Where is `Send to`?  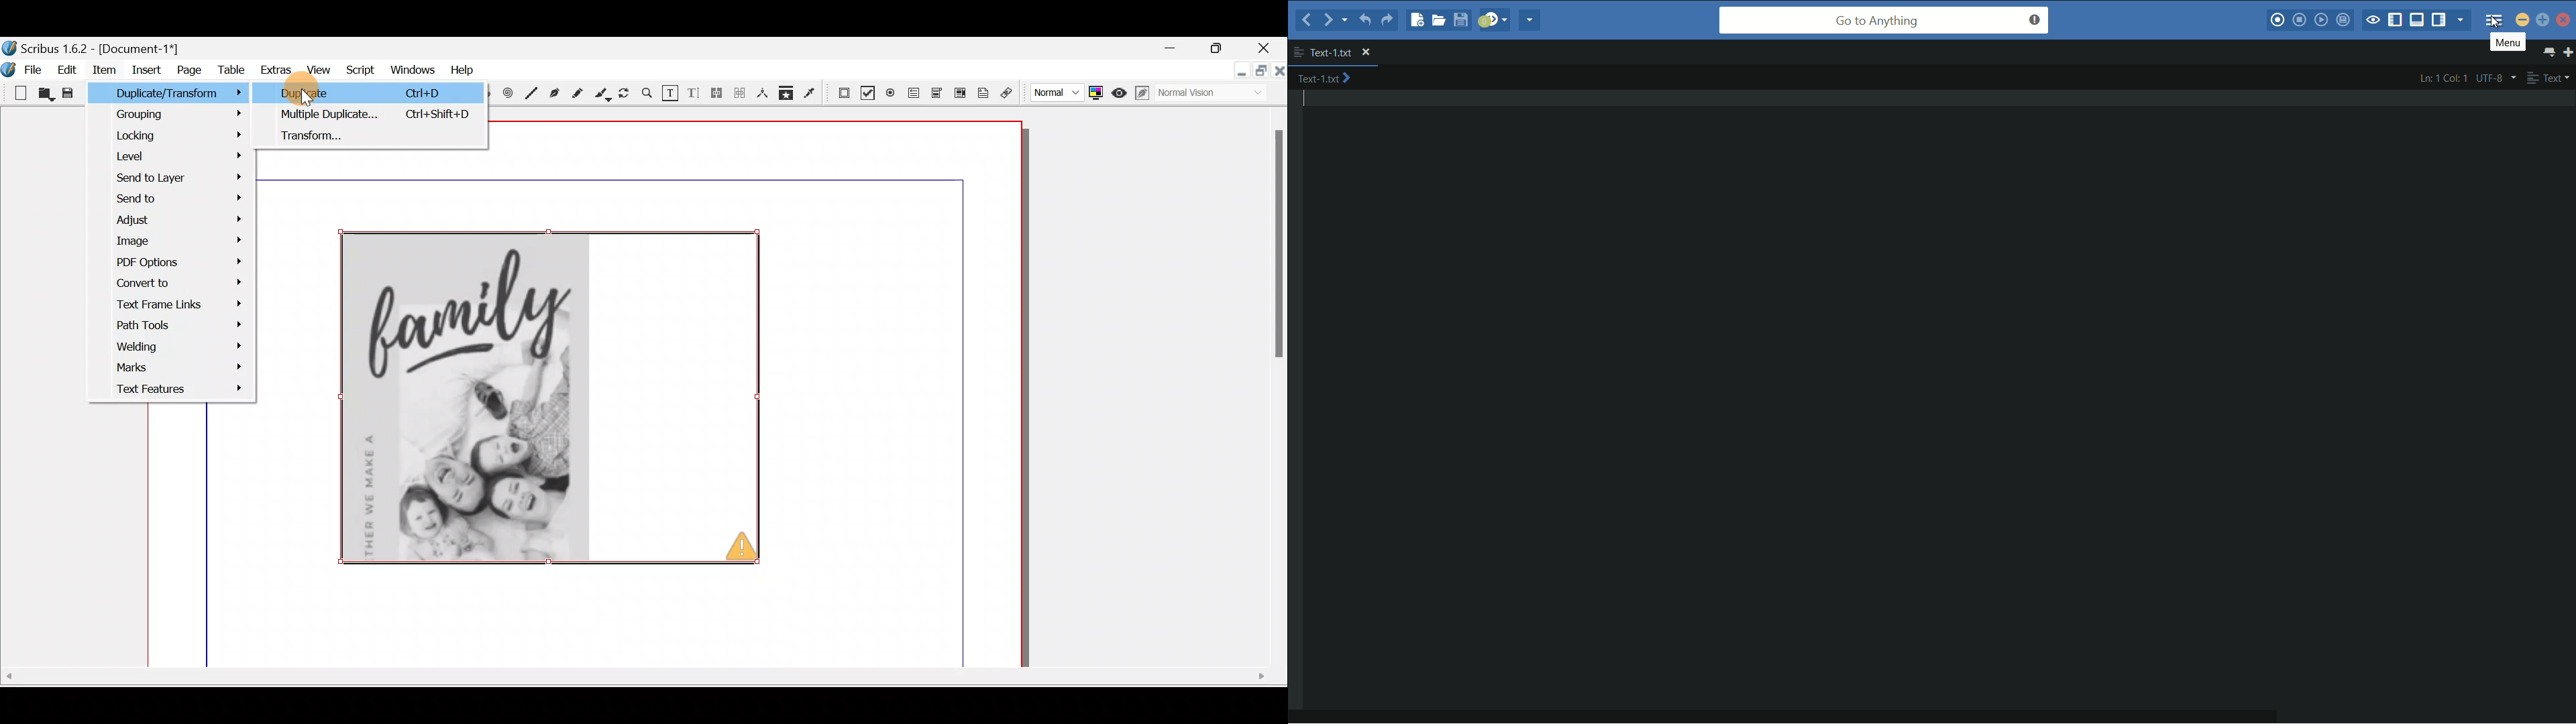 Send to is located at coordinates (176, 200).